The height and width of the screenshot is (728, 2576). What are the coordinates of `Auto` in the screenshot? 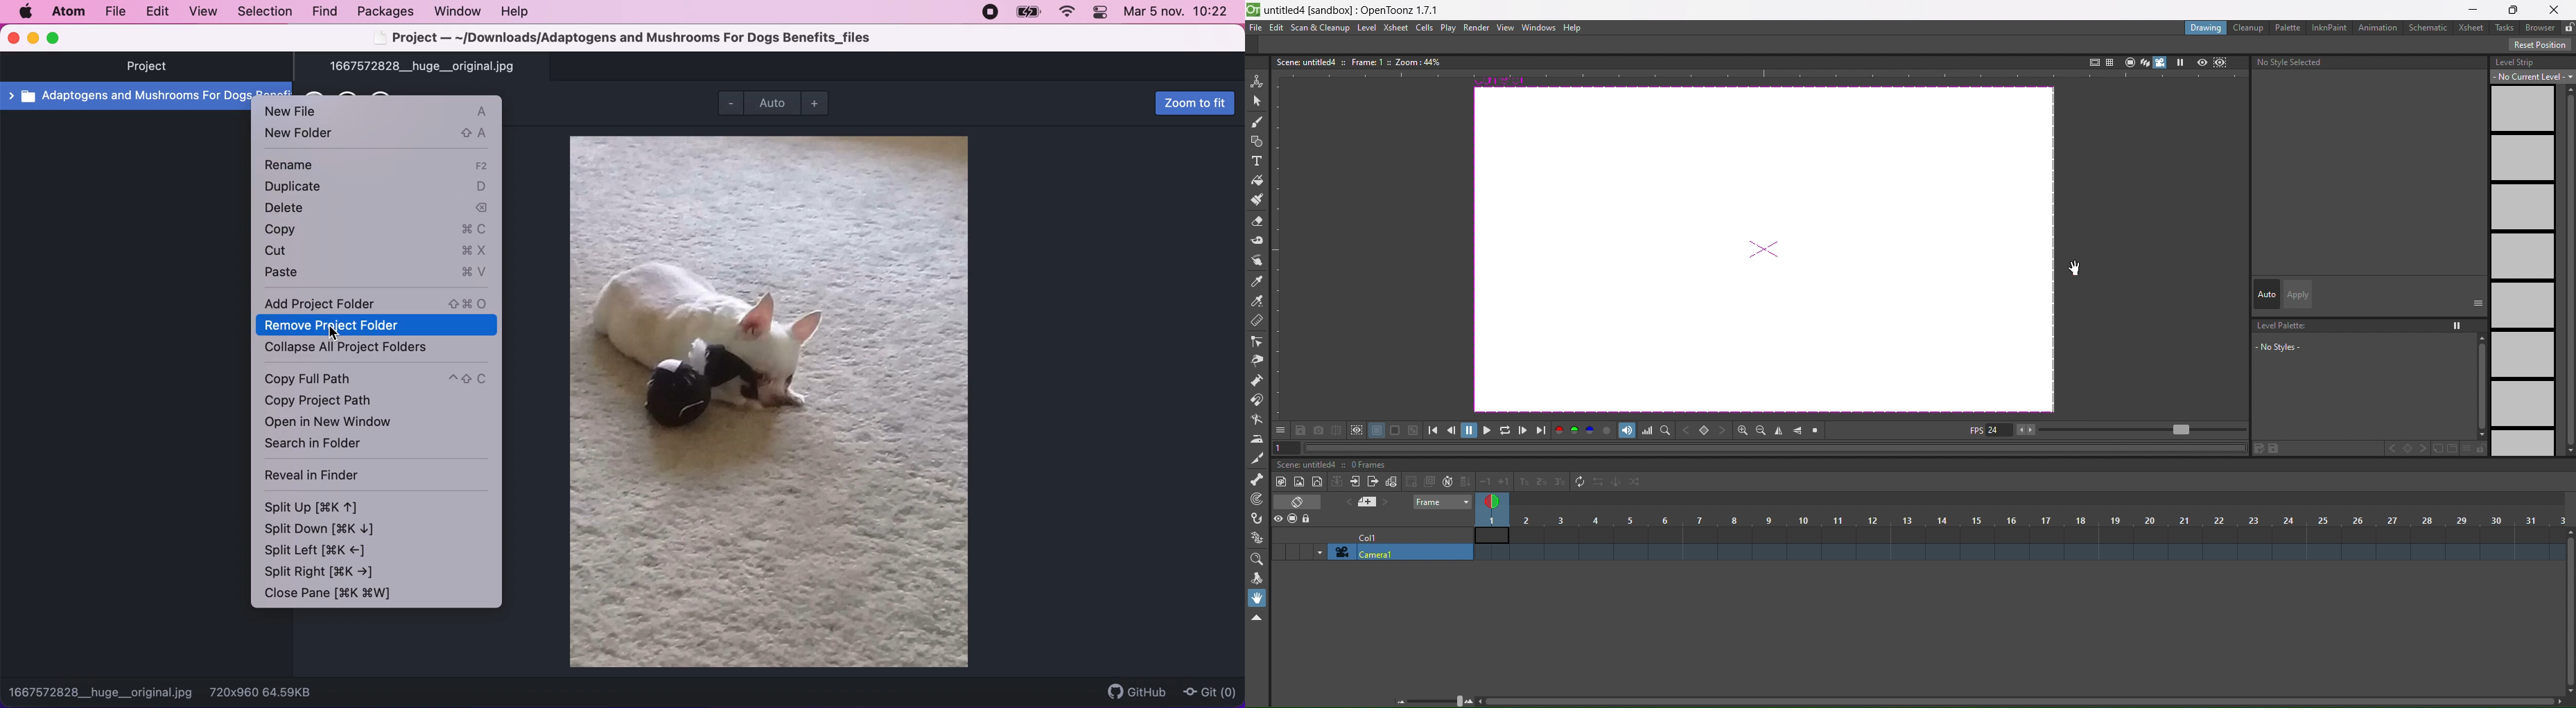 It's located at (775, 102).